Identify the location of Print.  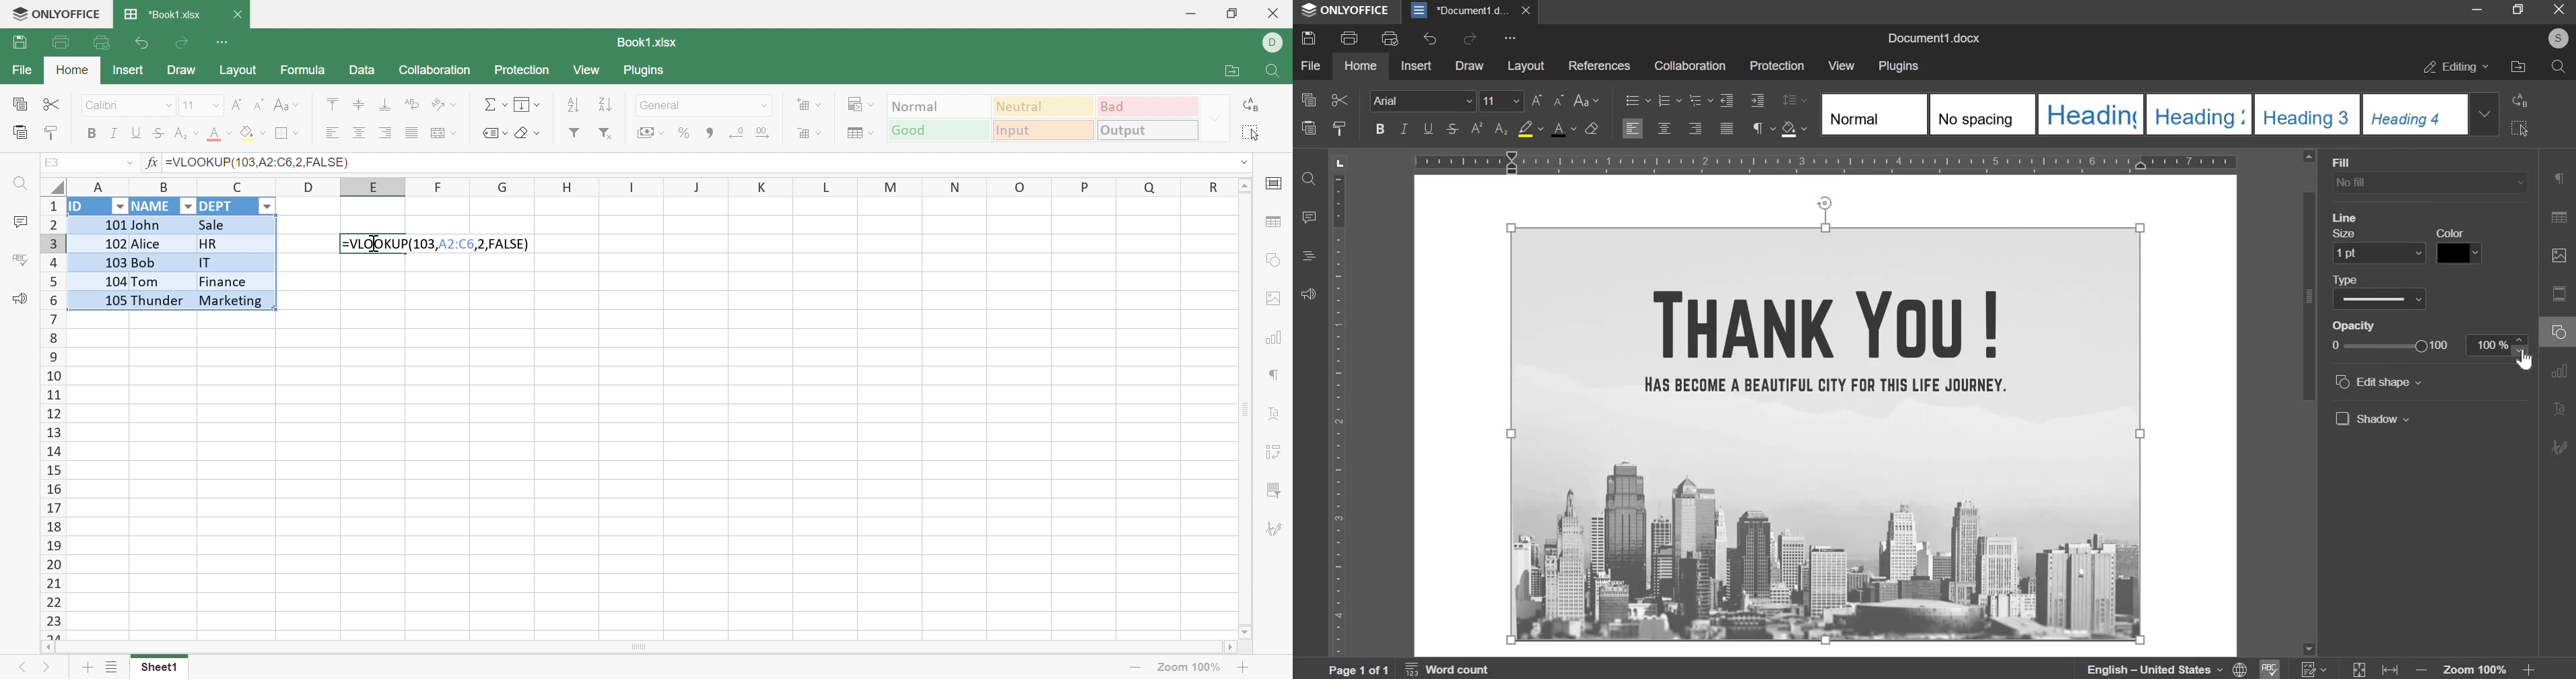
(61, 40).